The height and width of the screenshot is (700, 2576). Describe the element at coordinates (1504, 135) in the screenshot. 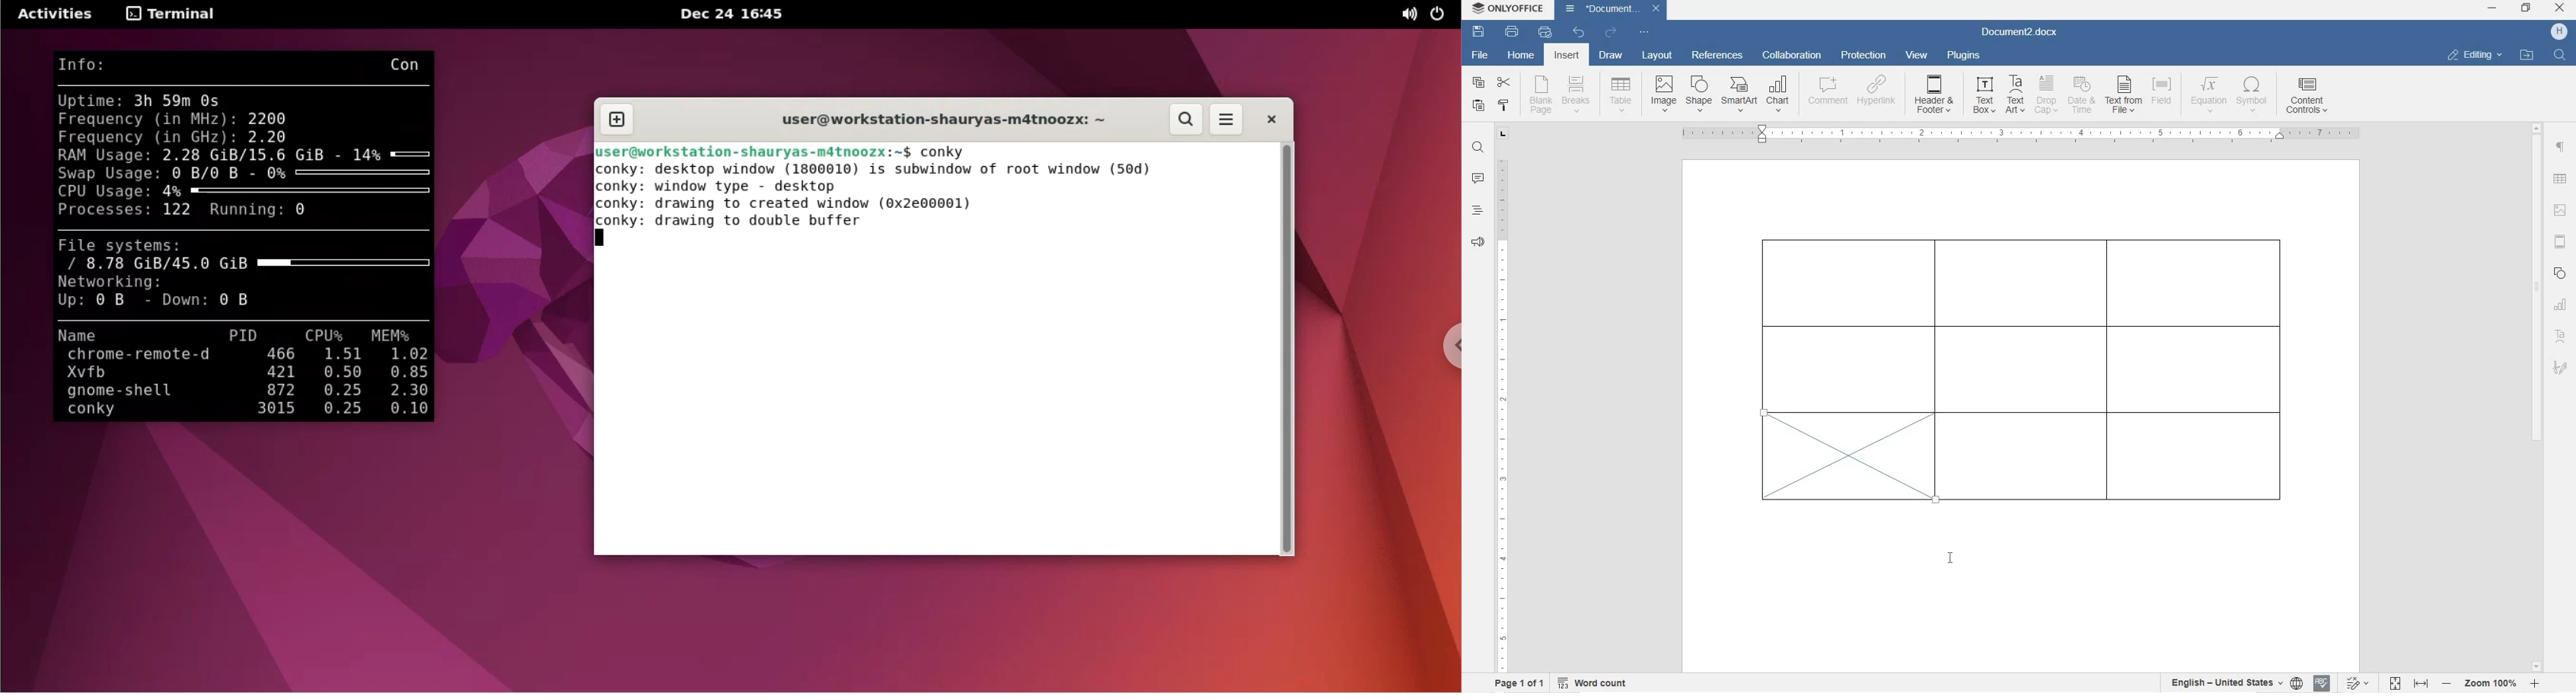

I see `tab` at that location.